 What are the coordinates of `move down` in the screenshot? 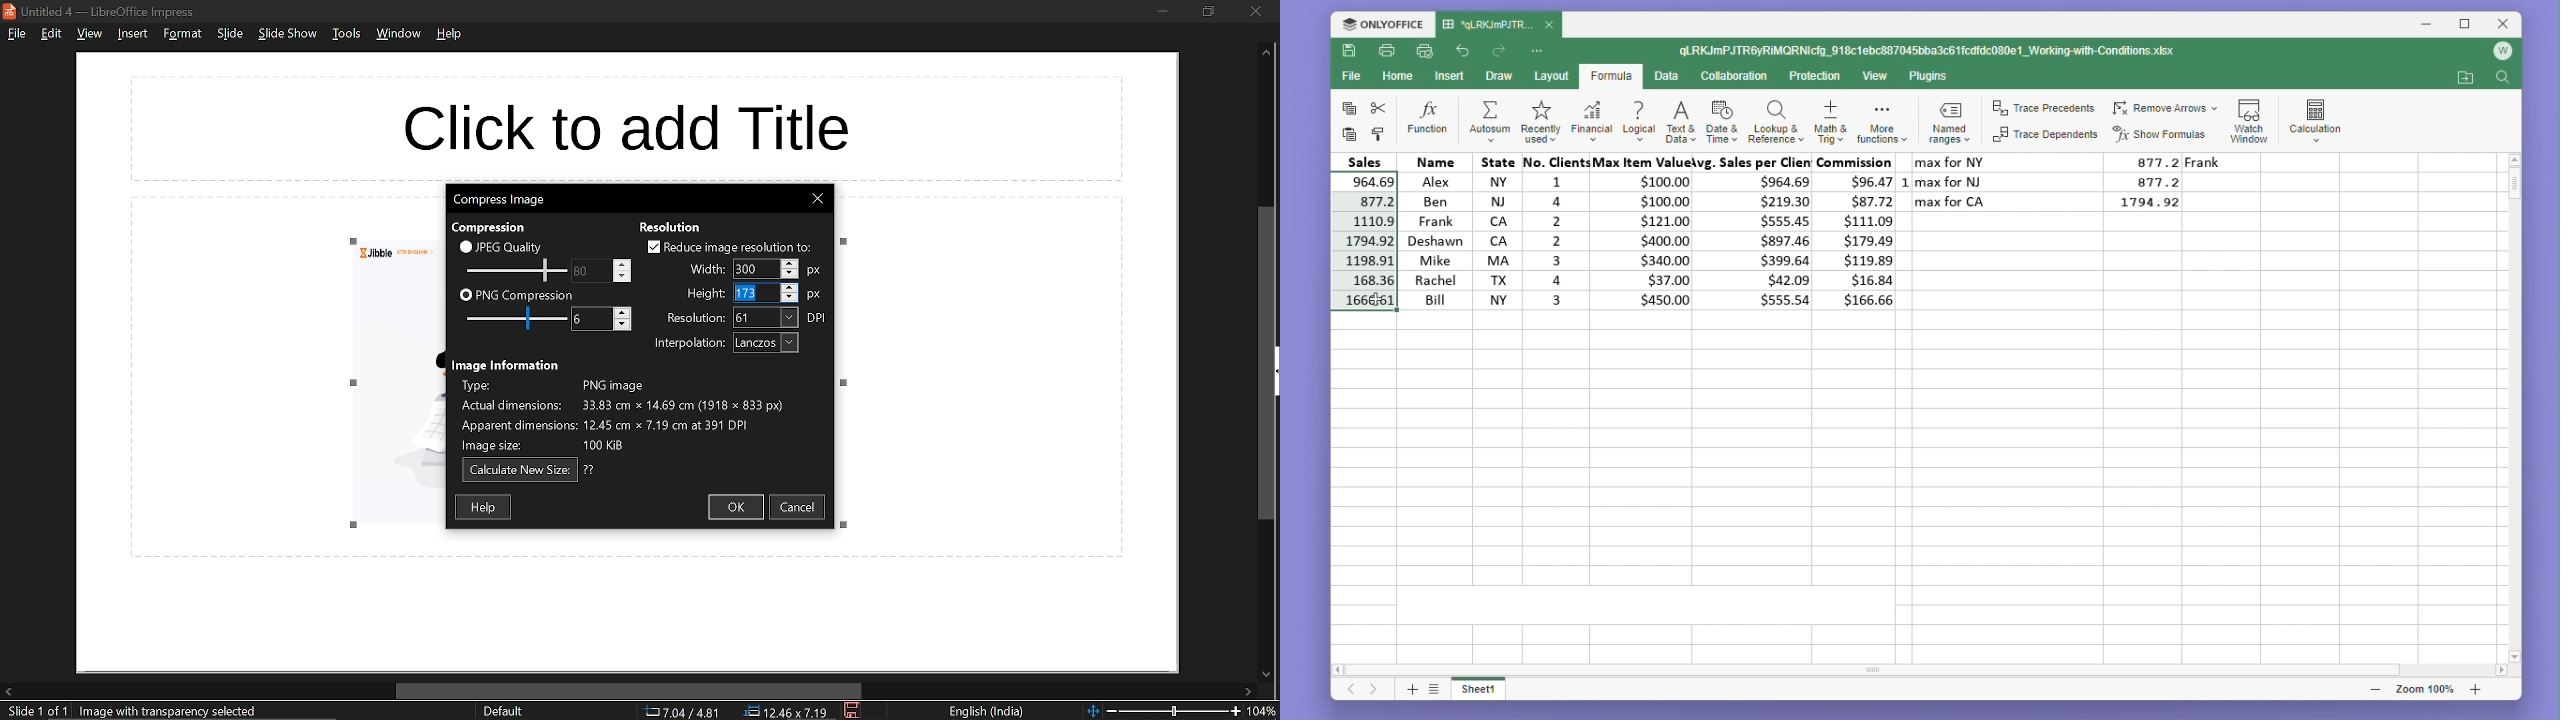 It's located at (1264, 672).